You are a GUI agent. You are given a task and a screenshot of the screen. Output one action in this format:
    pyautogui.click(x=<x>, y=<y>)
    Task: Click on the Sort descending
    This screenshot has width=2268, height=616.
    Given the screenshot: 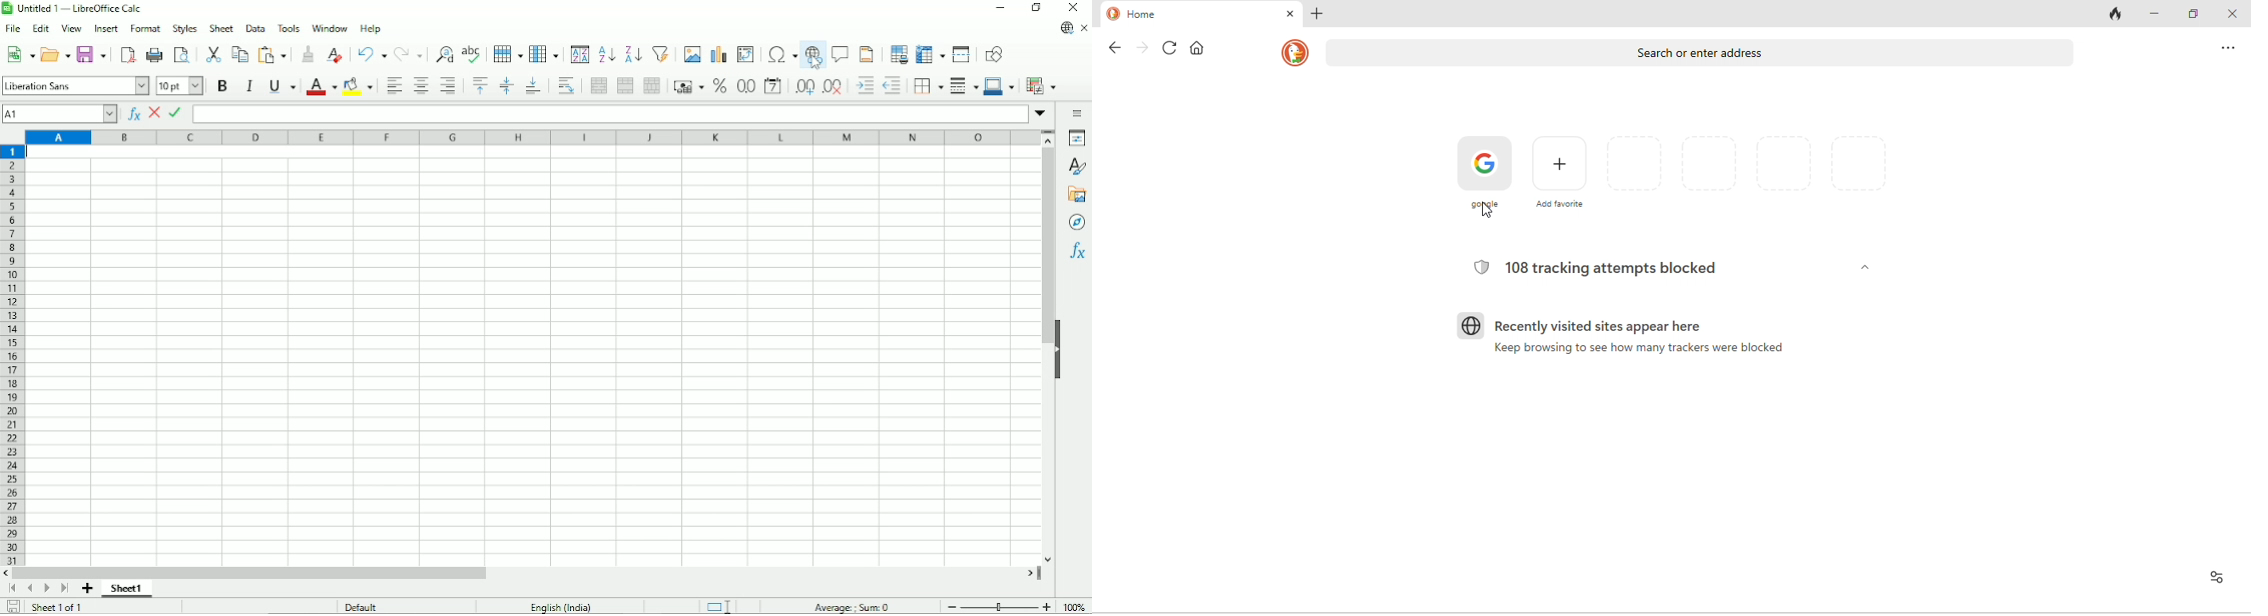 What is the action you would take?
    pyautogui.click(x=633, y=55)
    